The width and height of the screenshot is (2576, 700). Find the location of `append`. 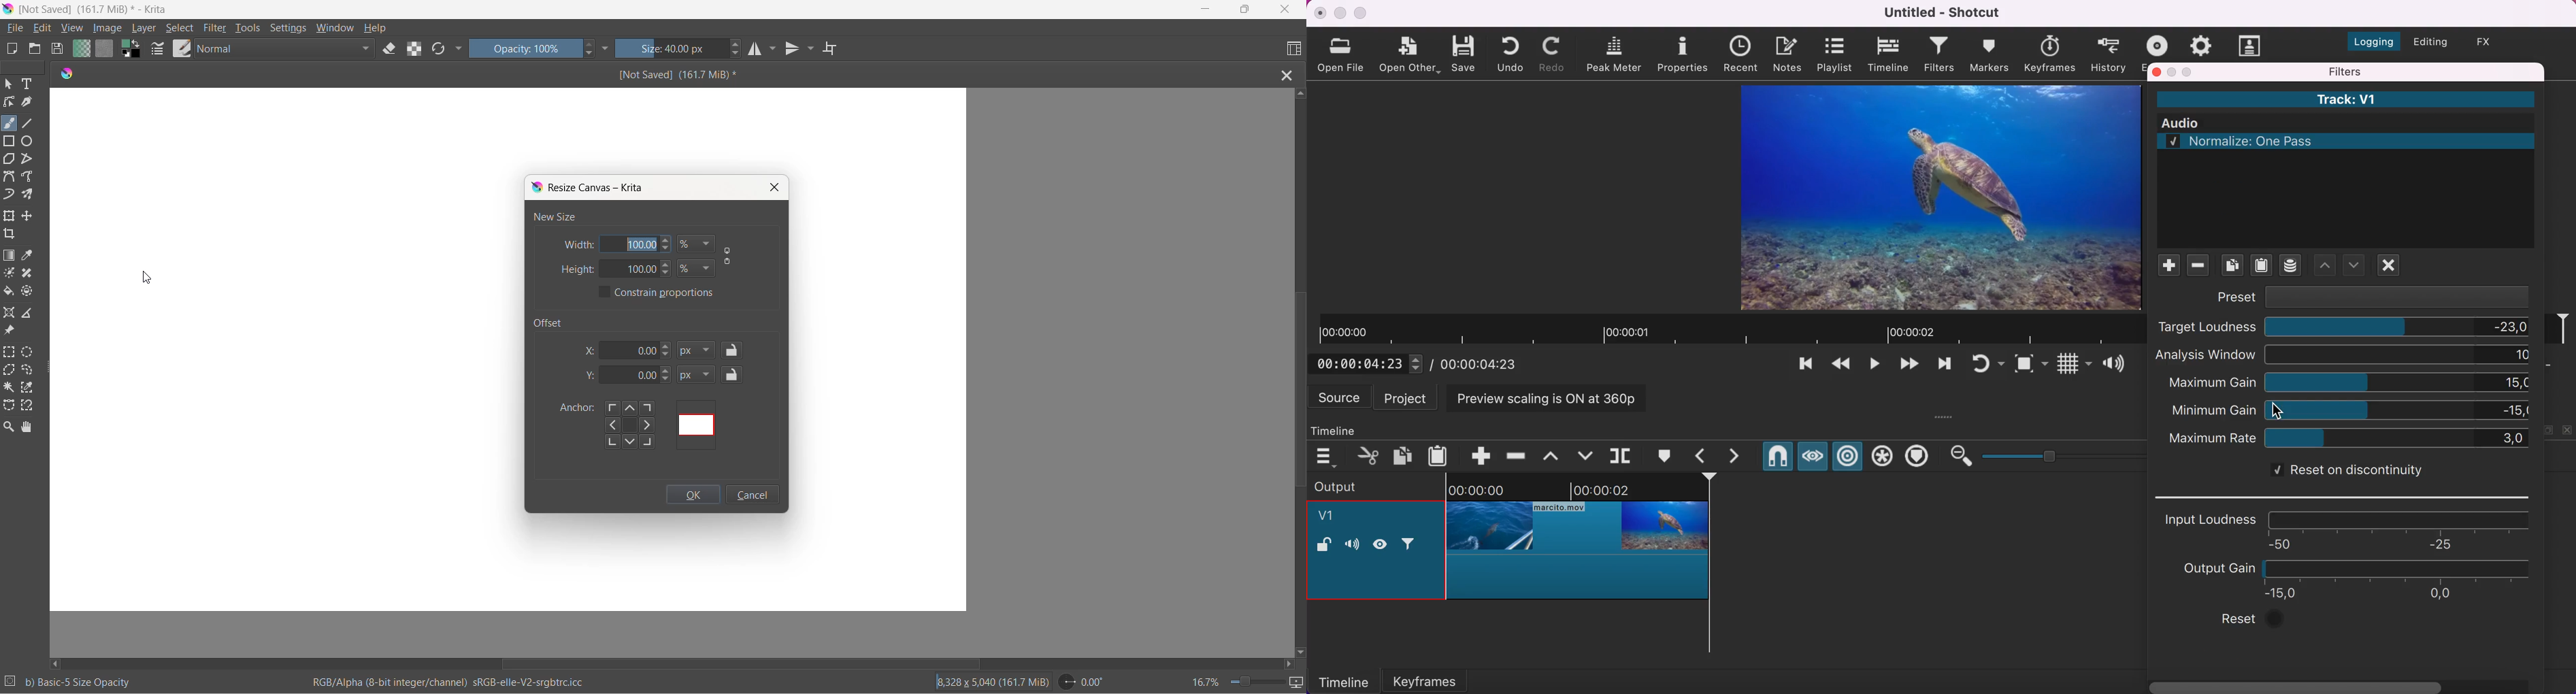

append is located at coordinates (1474, 454).